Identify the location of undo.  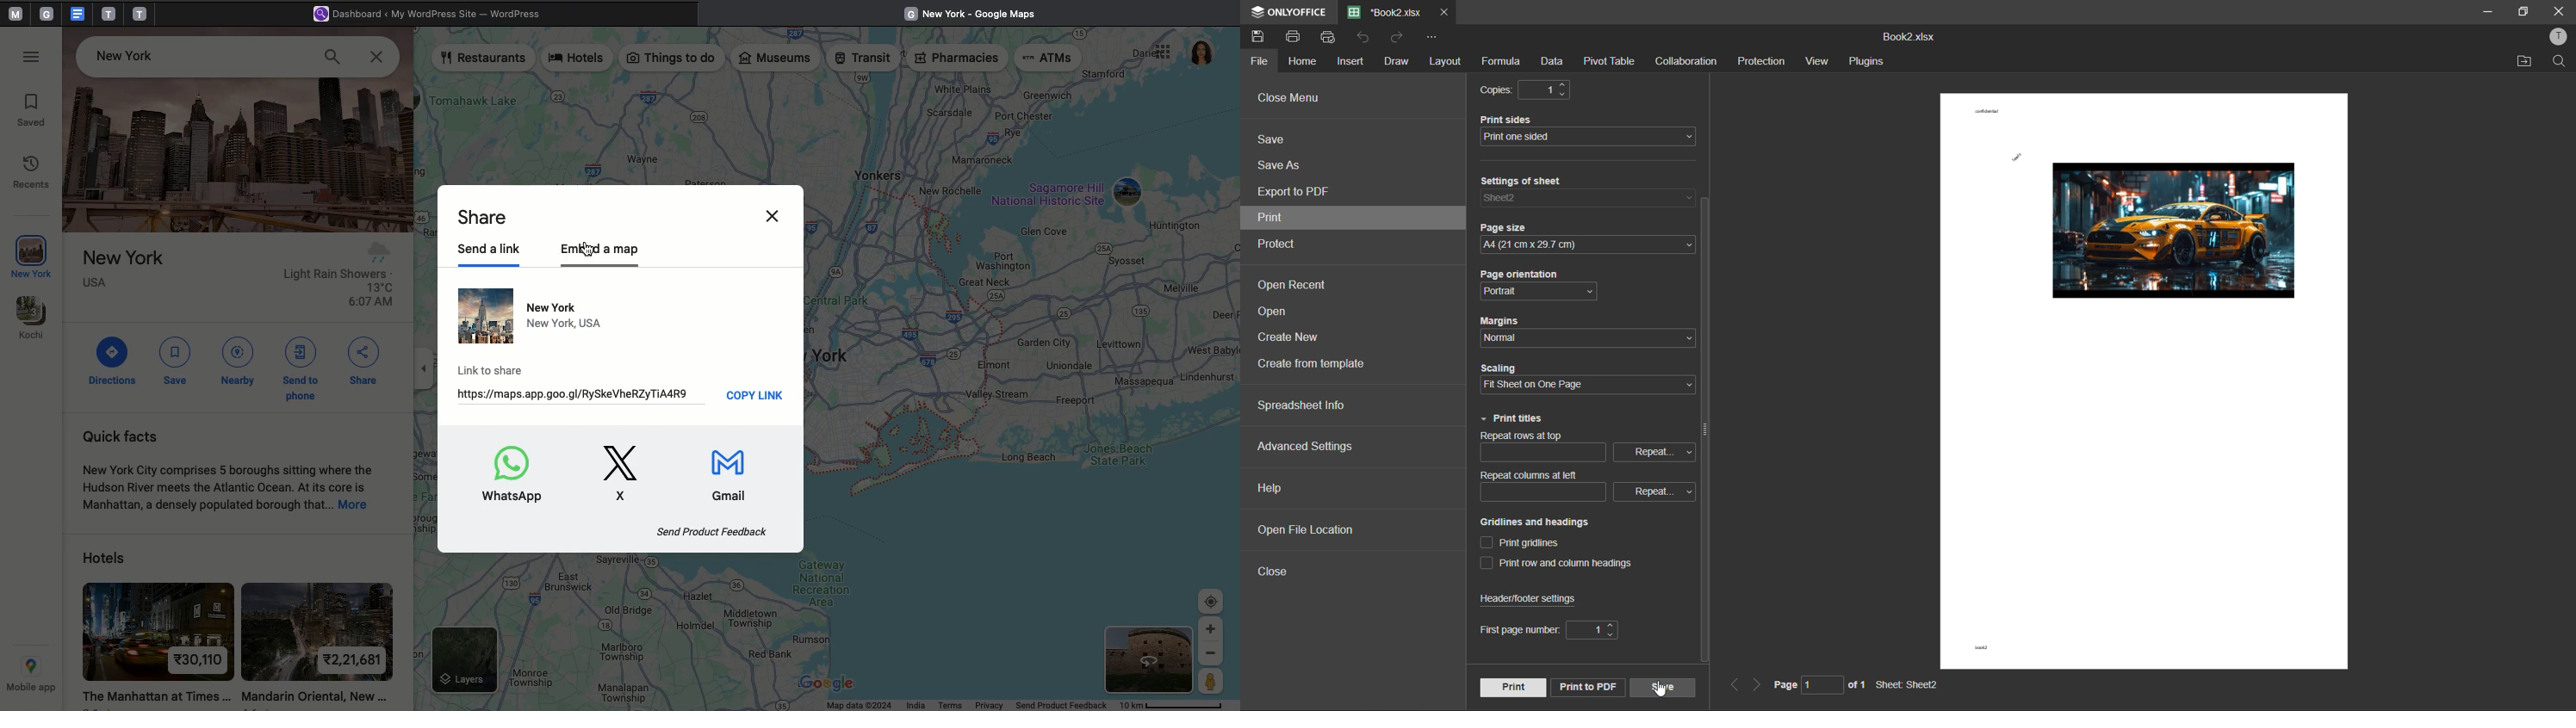
(1366, 40).